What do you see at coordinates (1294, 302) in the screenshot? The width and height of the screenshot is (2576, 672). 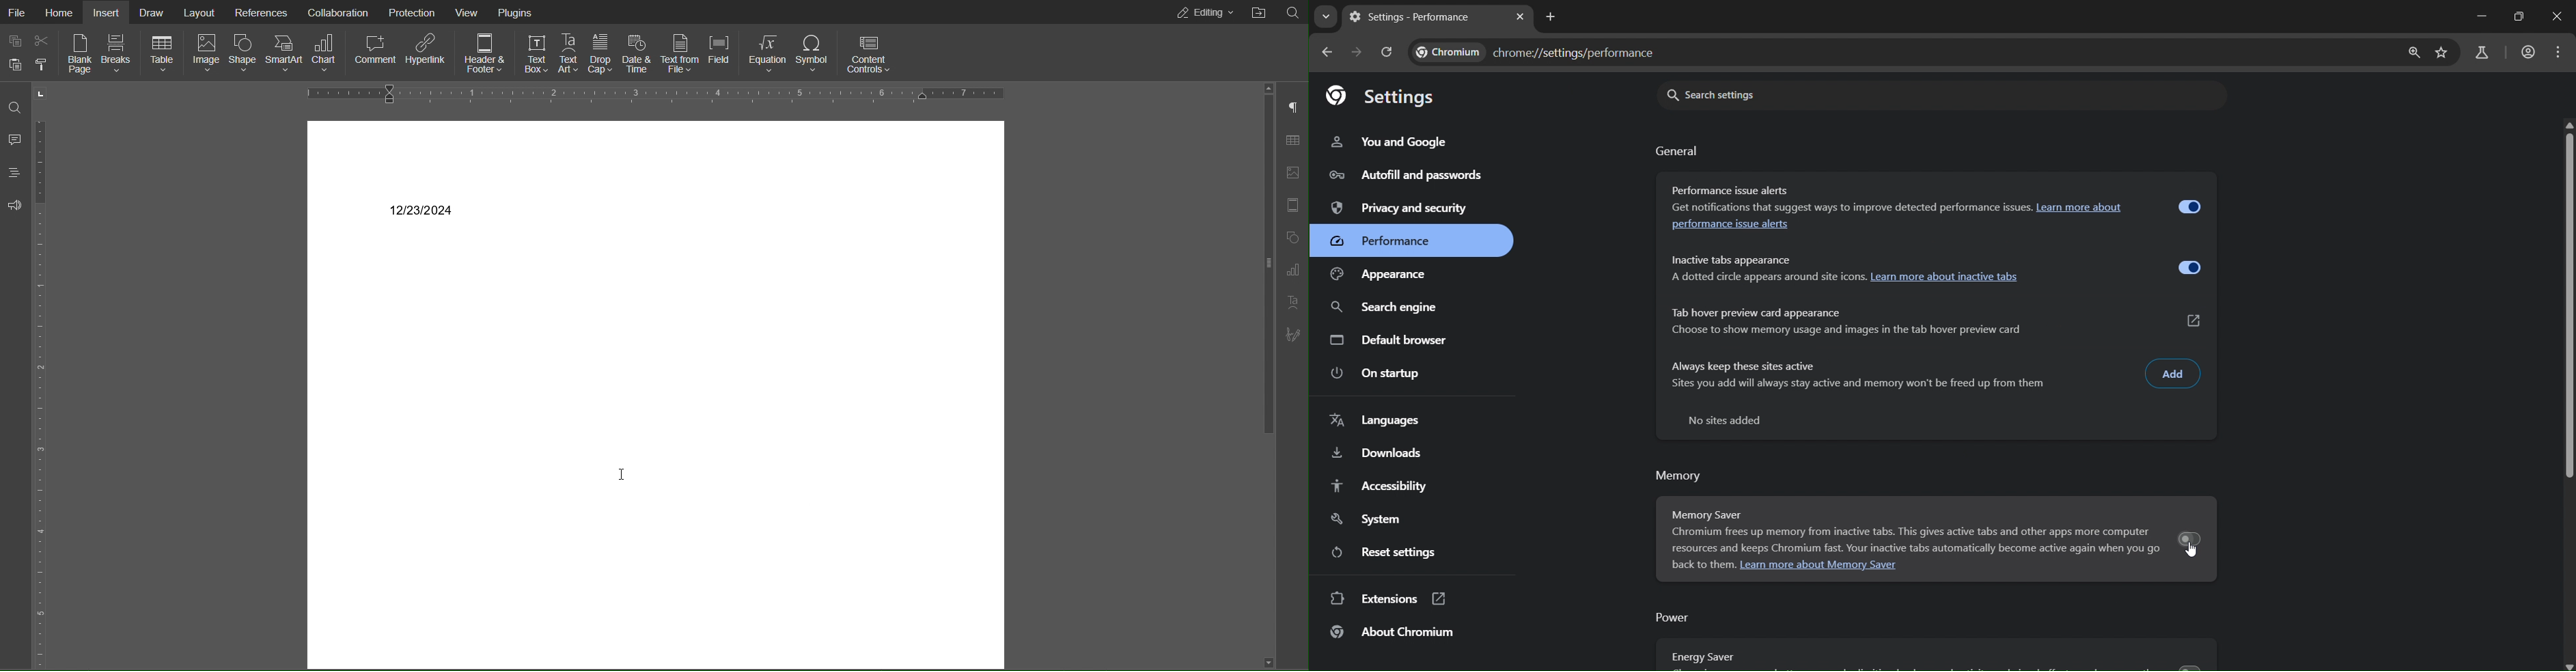 I see `Text Art` at bounding box center [1294, 302].